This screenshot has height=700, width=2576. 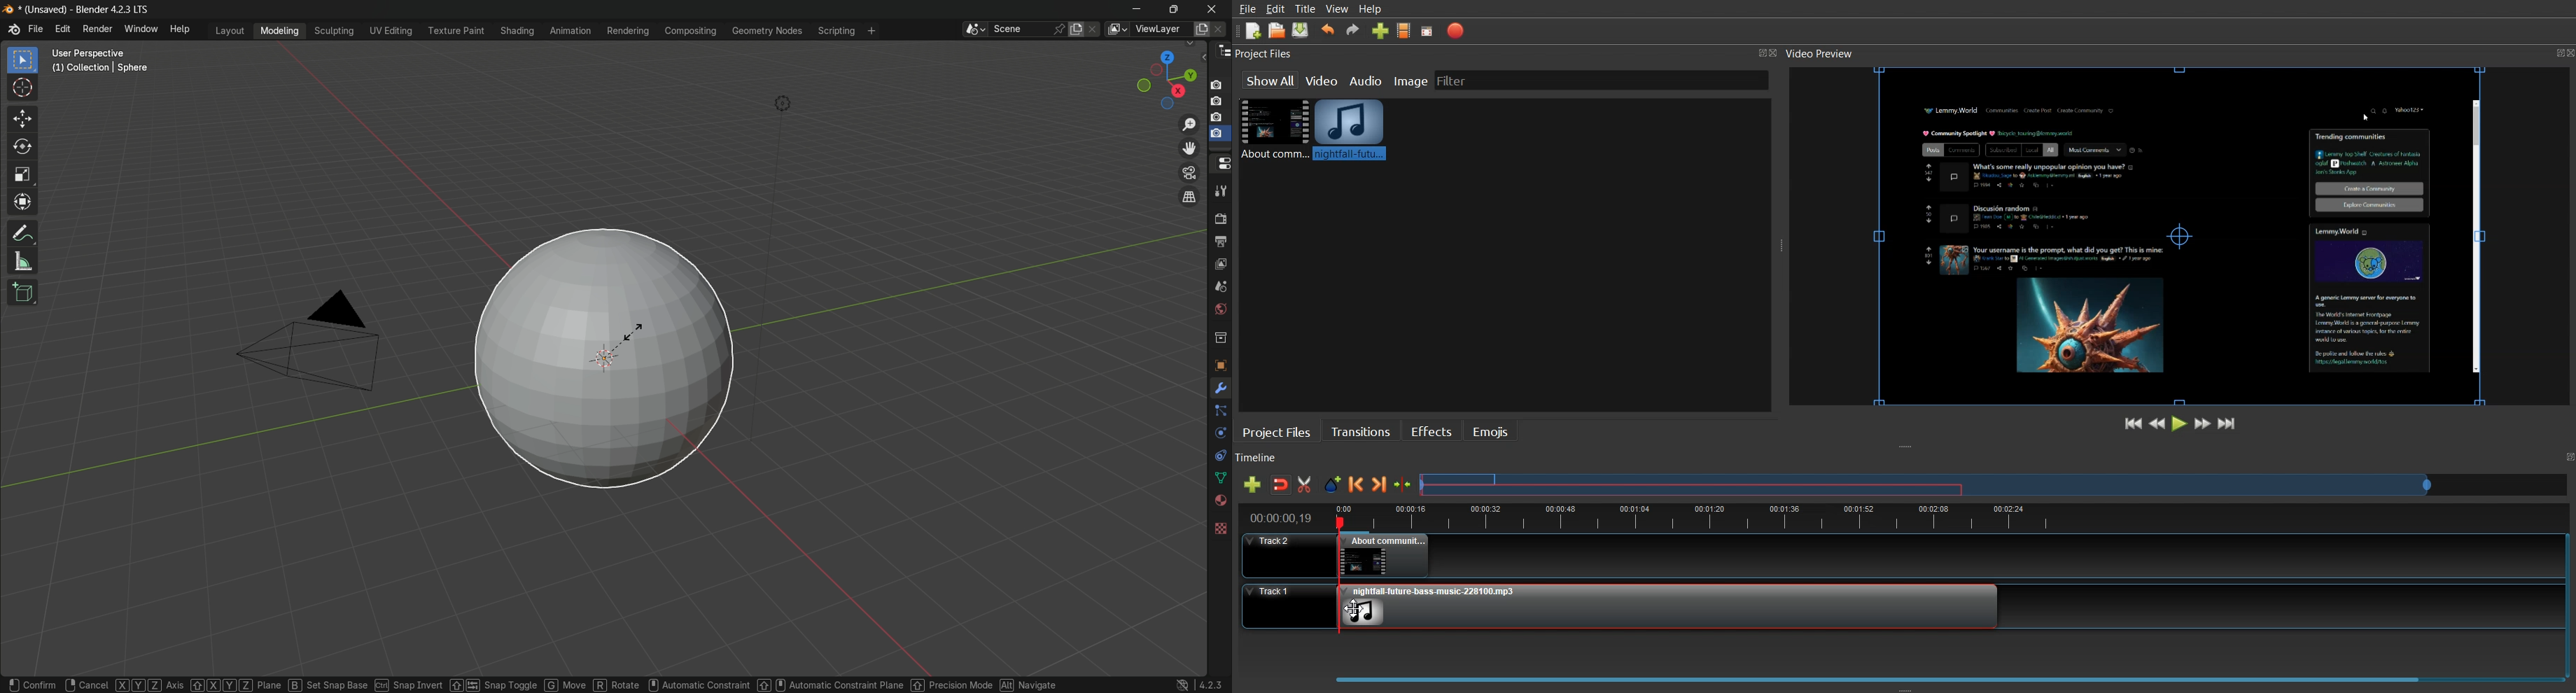 What do you see at coordinates (1030, 684) in the screenshot?
I see `Navigate ` at bounding box center [1030, 684].